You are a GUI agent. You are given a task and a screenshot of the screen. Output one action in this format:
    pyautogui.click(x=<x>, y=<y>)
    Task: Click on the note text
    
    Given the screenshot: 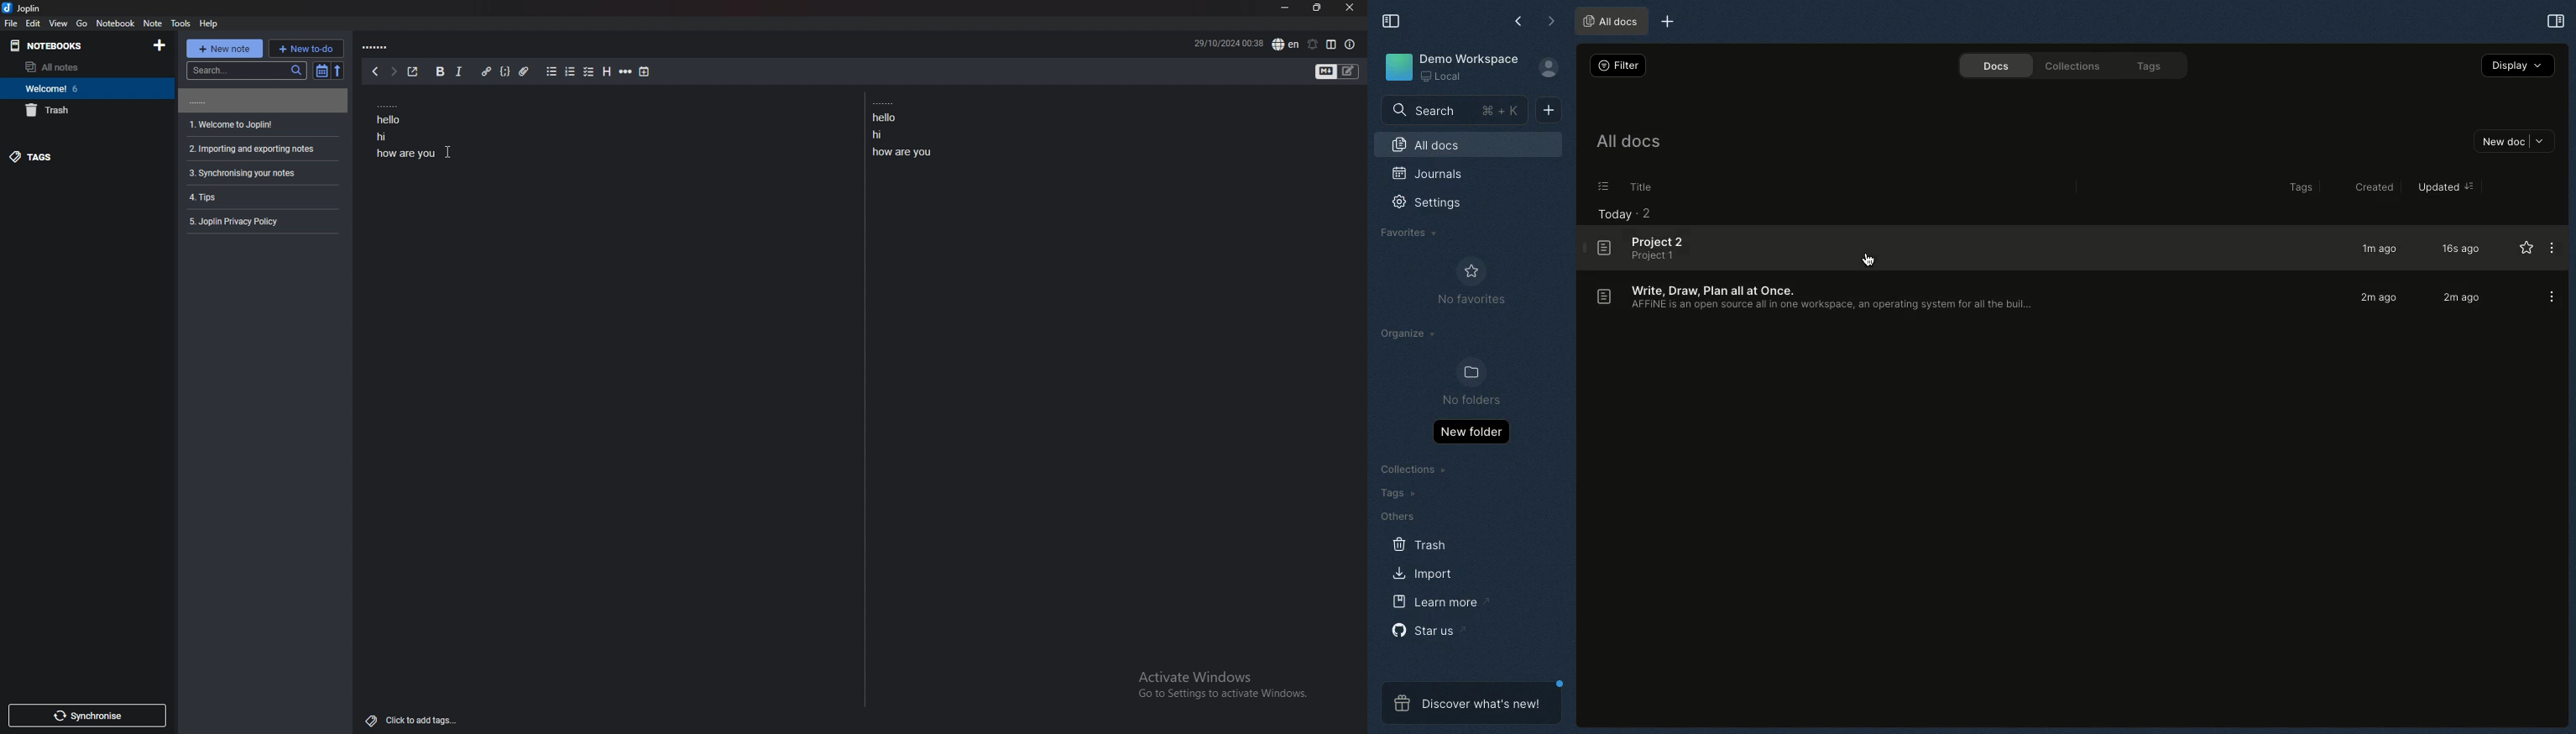 What is the action you would take?
    pyautogui.click(x=408, y=128)
    